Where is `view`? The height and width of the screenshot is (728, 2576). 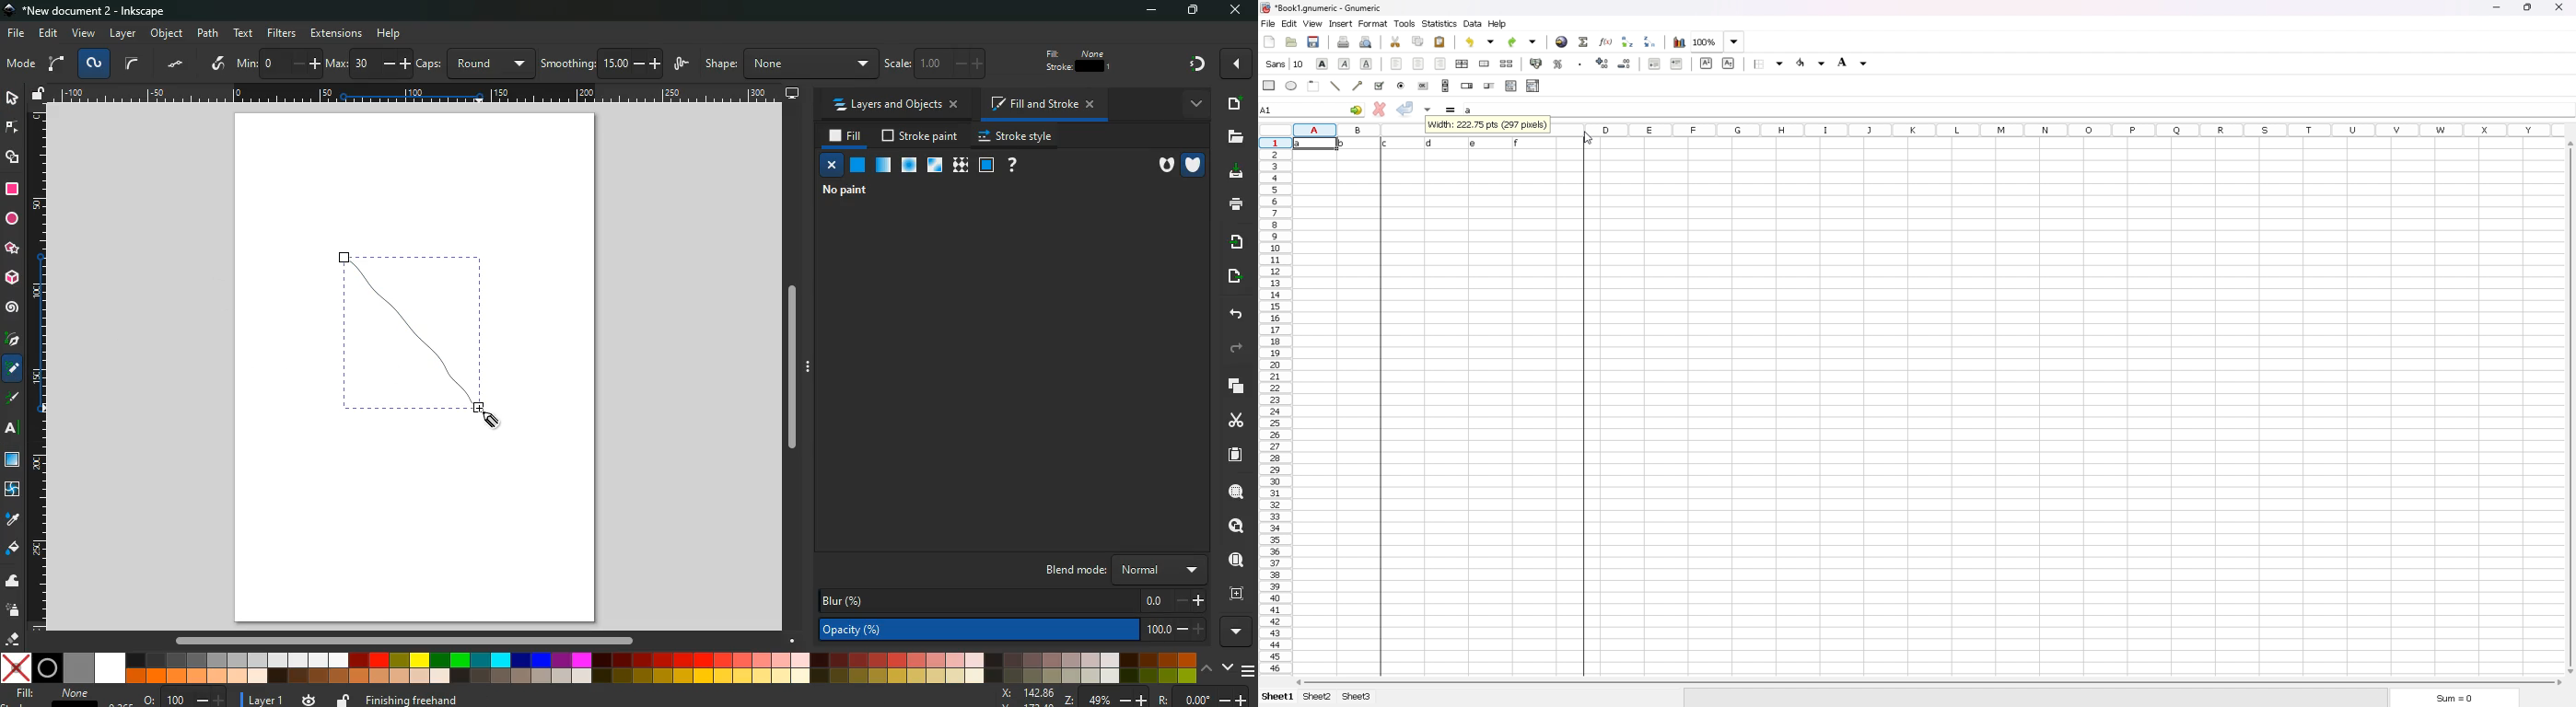 view is located at coordinates (84, 34).